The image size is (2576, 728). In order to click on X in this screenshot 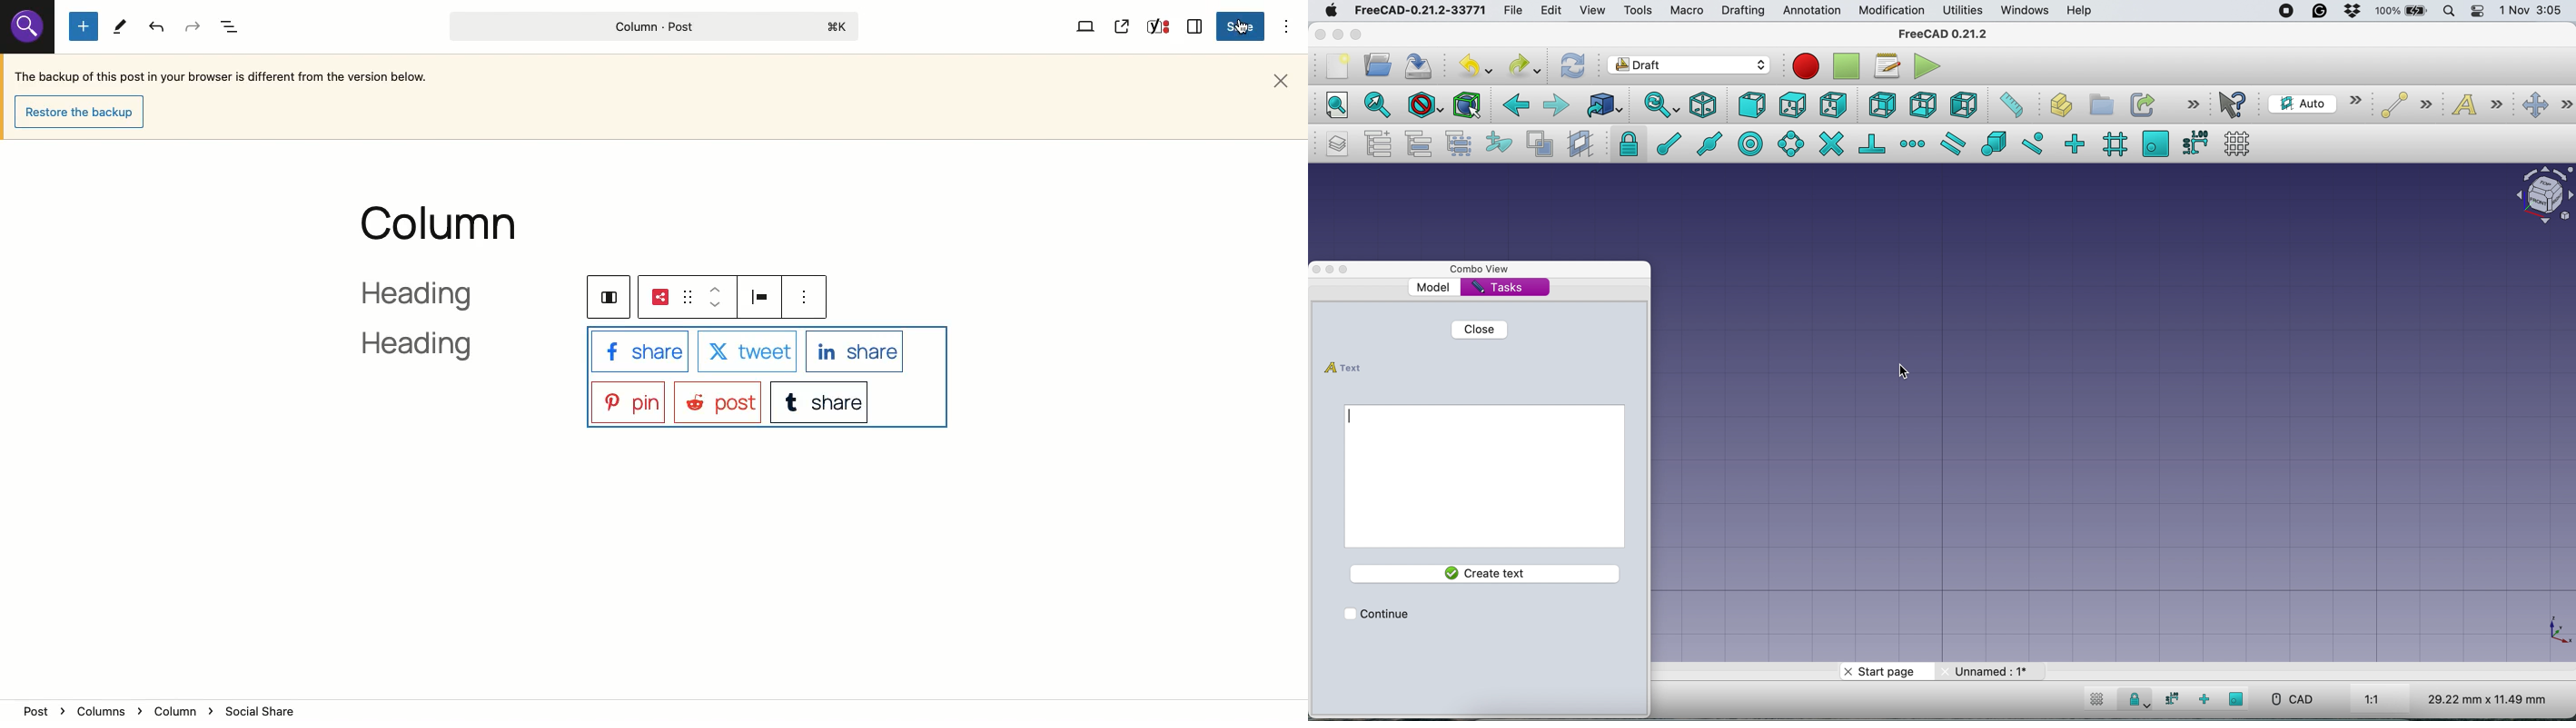, I will do `click(746, 352)`.